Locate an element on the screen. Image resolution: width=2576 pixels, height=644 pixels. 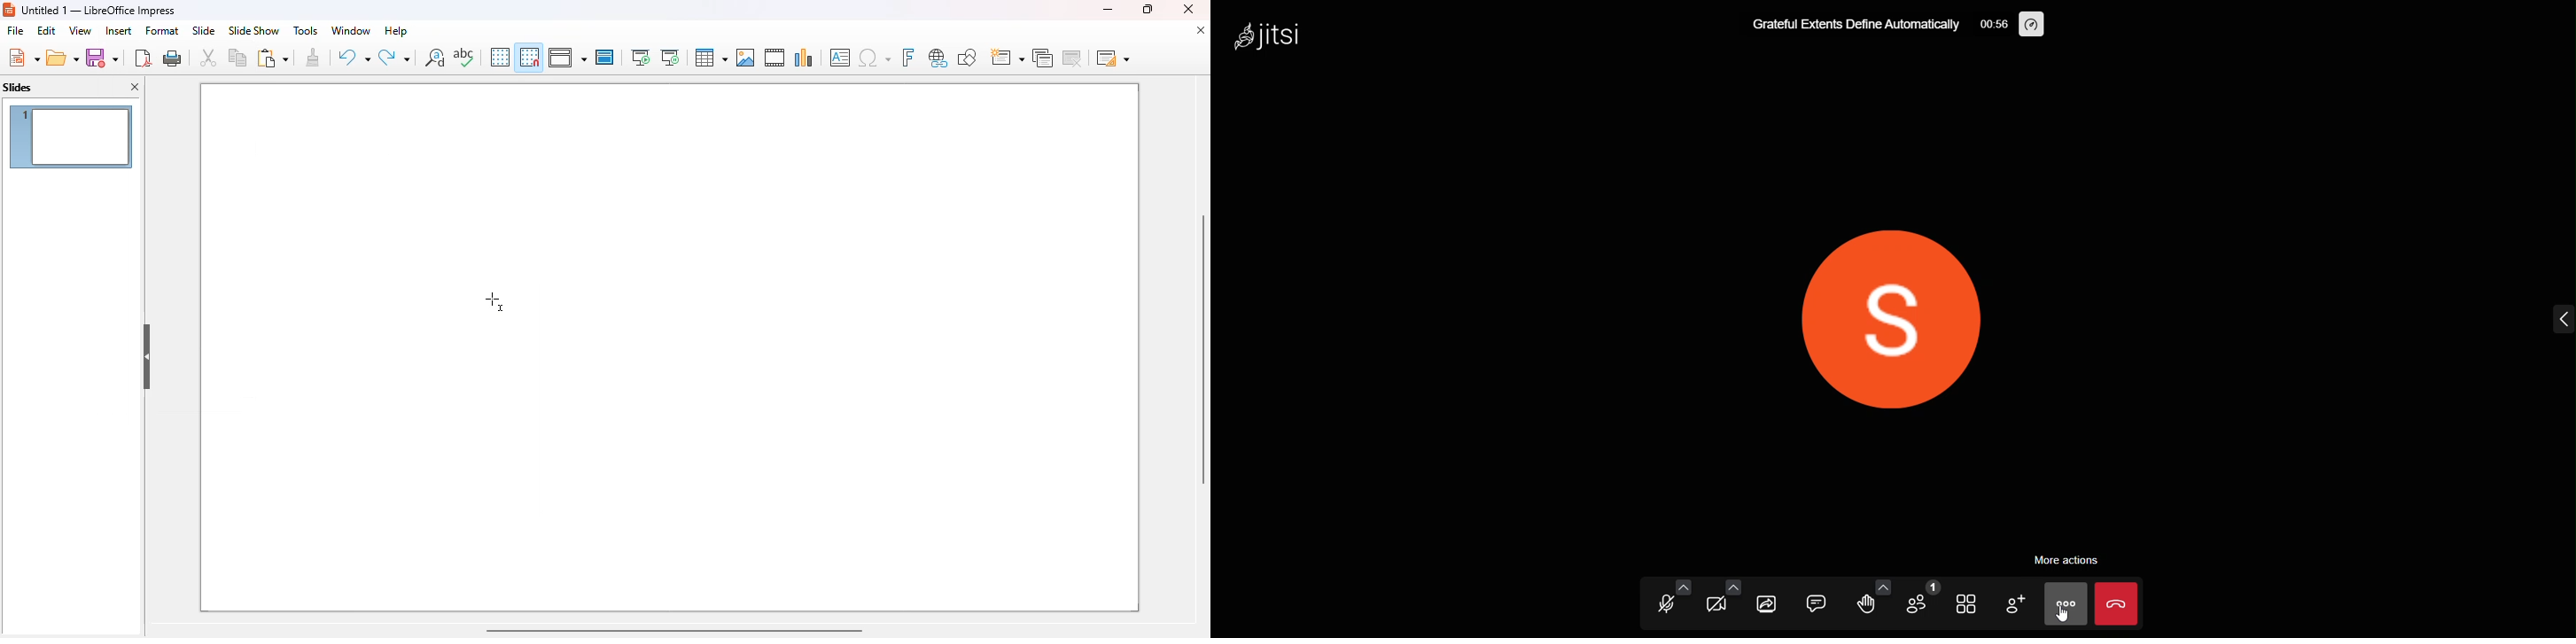
spelling is located at coordinates (463, 57).